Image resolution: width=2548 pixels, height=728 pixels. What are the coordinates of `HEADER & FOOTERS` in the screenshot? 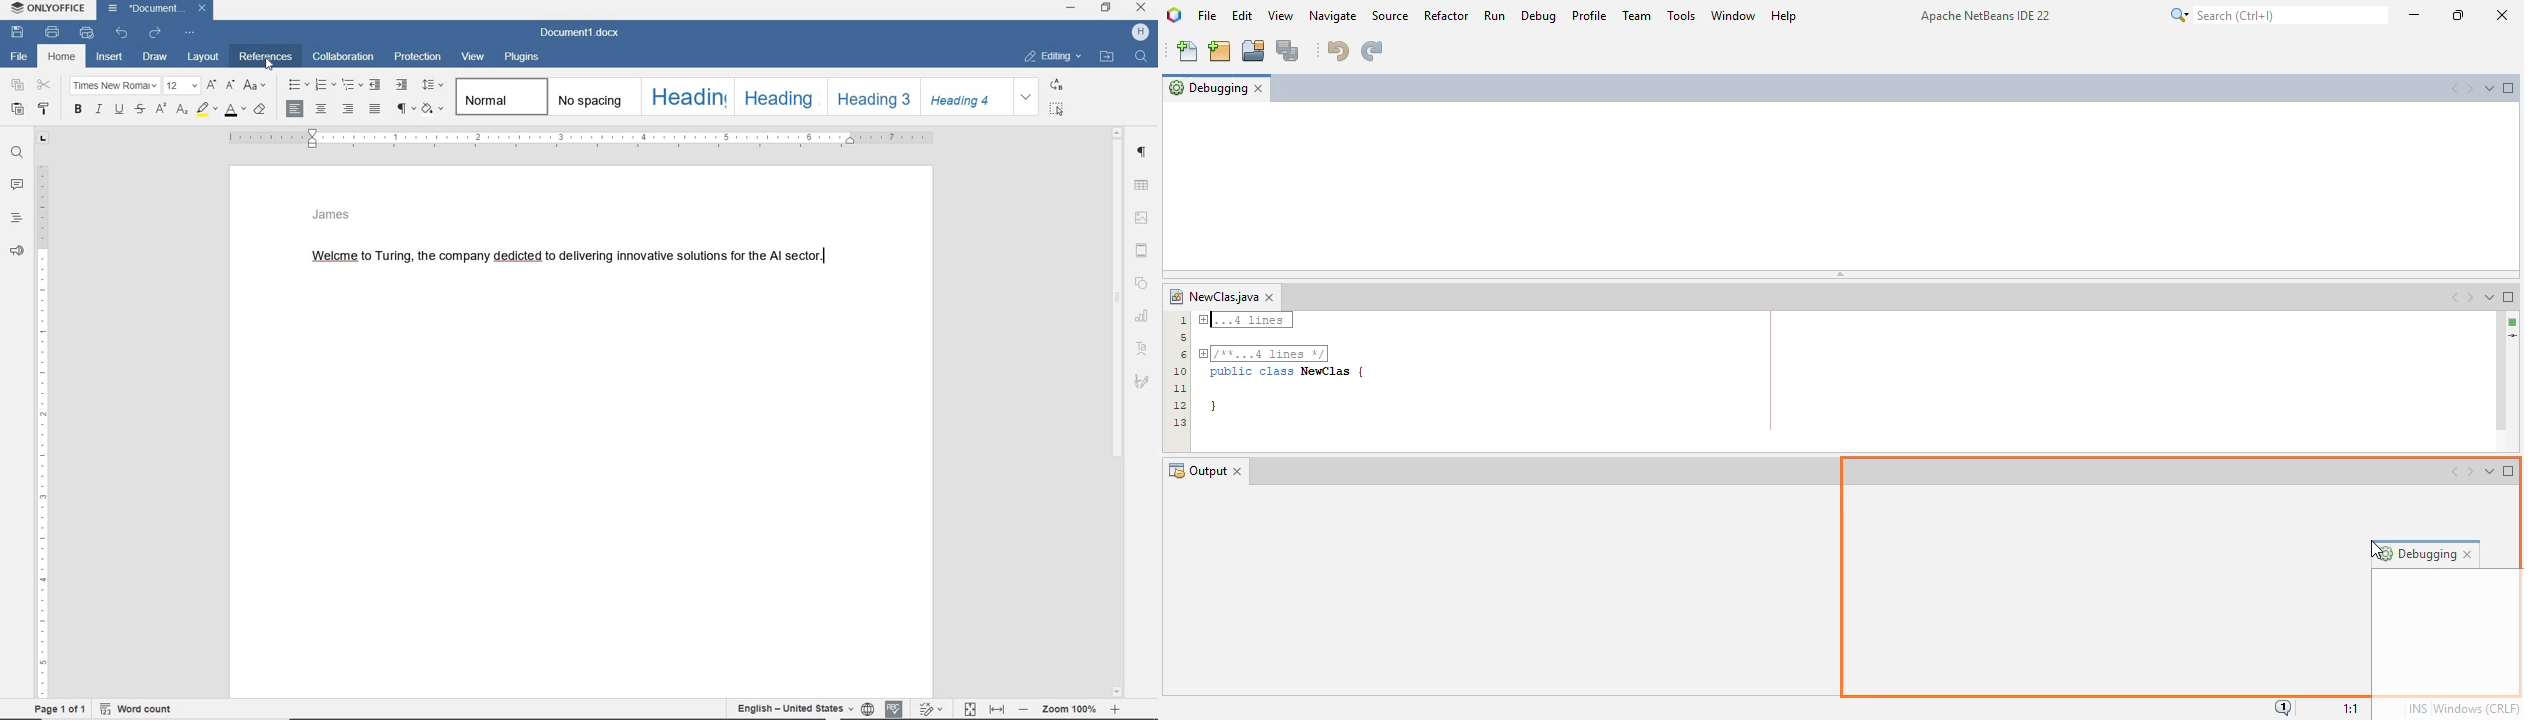 It's located at (1144, 248).